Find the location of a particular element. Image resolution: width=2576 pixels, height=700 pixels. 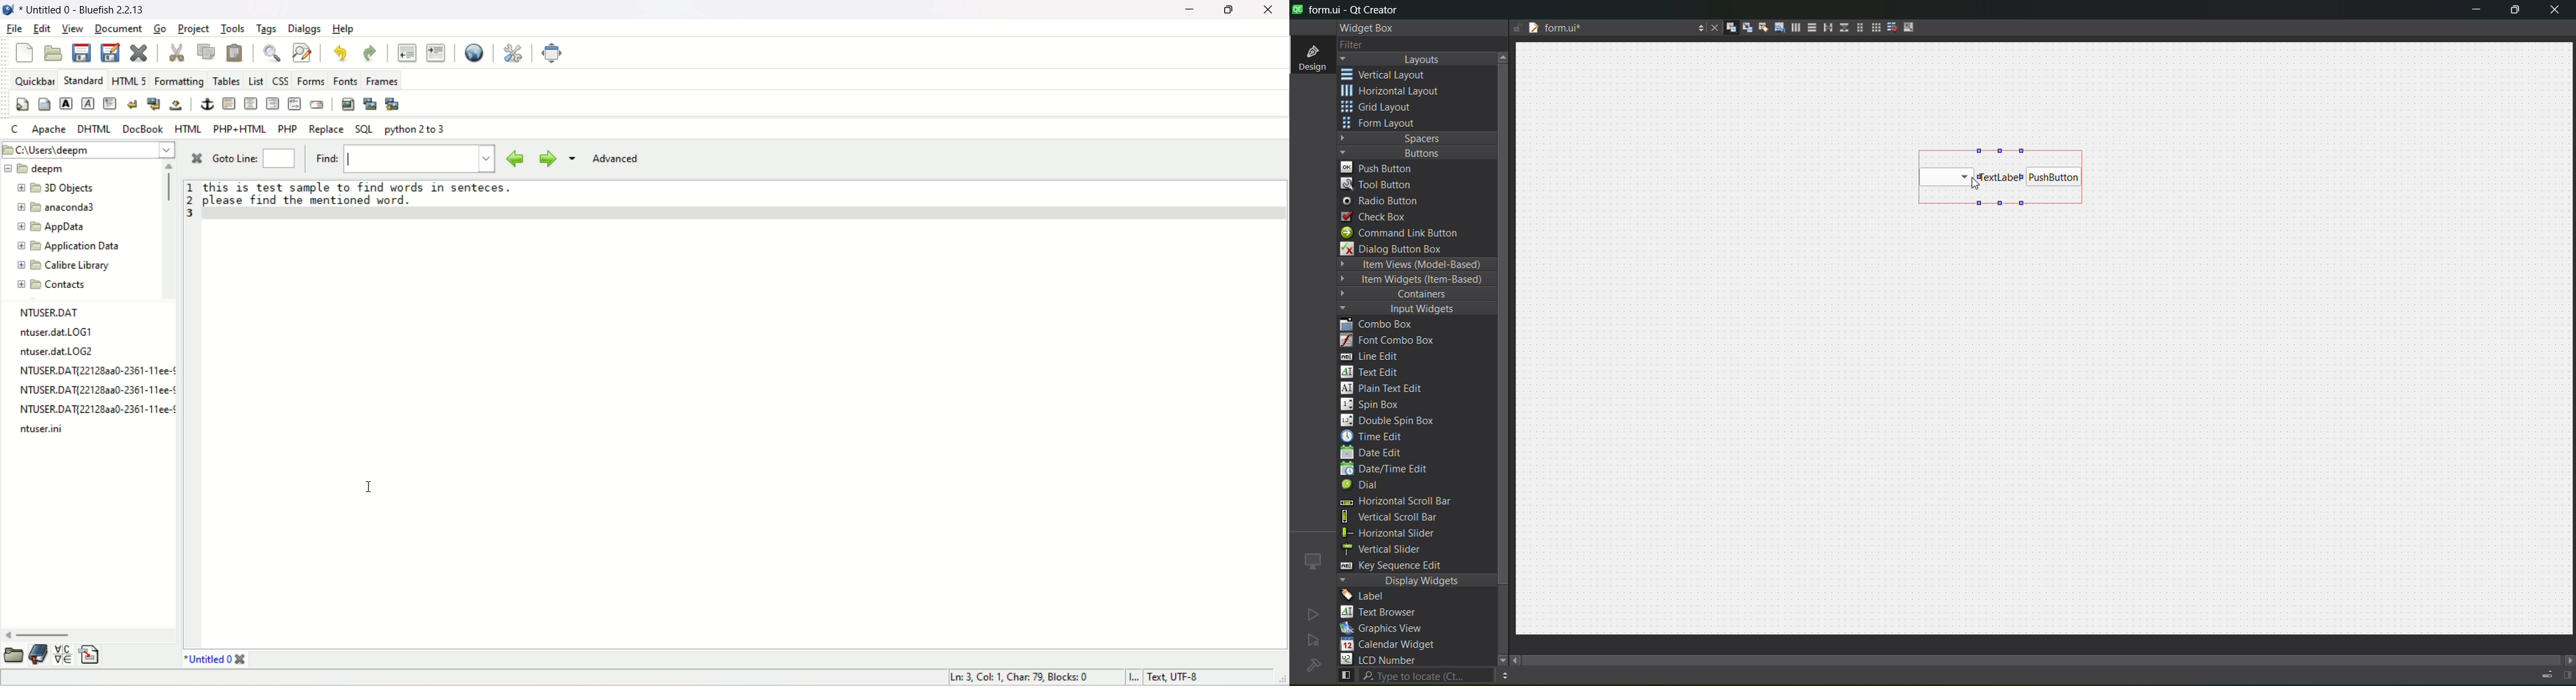

filter is located at coordinates (1362, 46).